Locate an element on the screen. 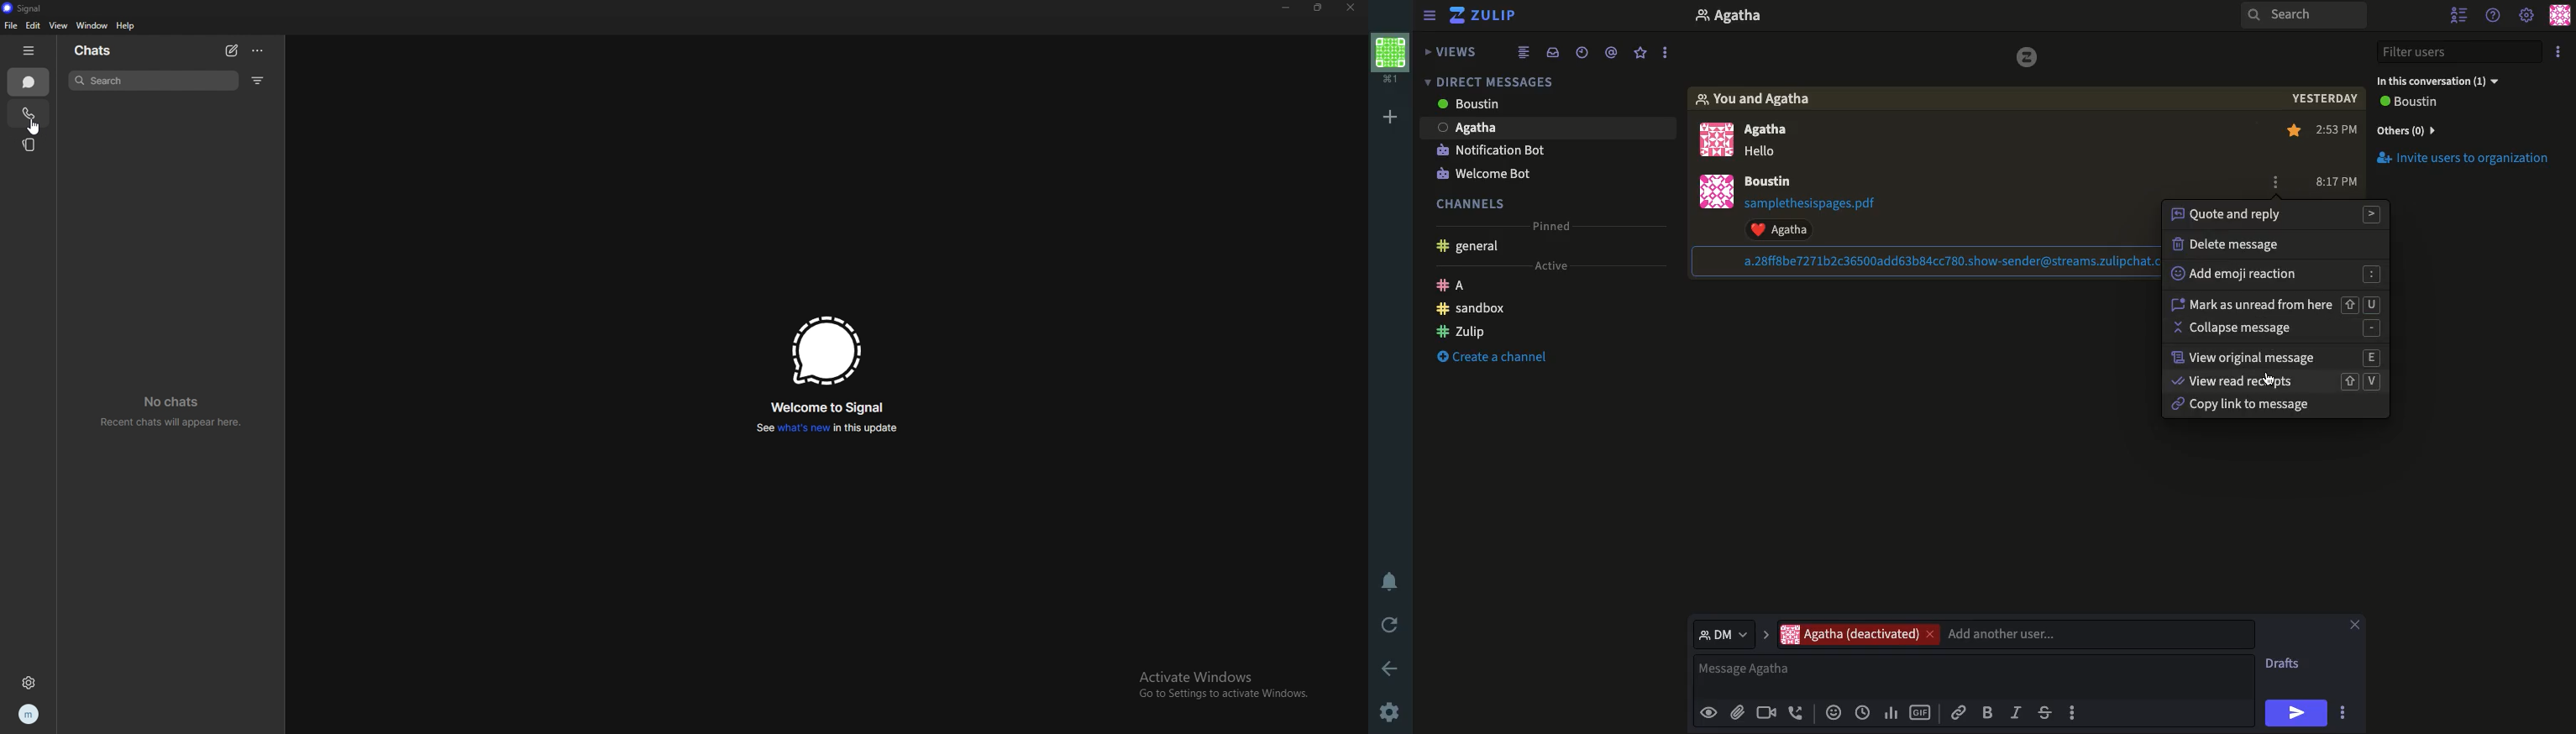 Image resolution: width=2576 pixels, height=756 pixels. Settings is located at coordinates (2527, 13).